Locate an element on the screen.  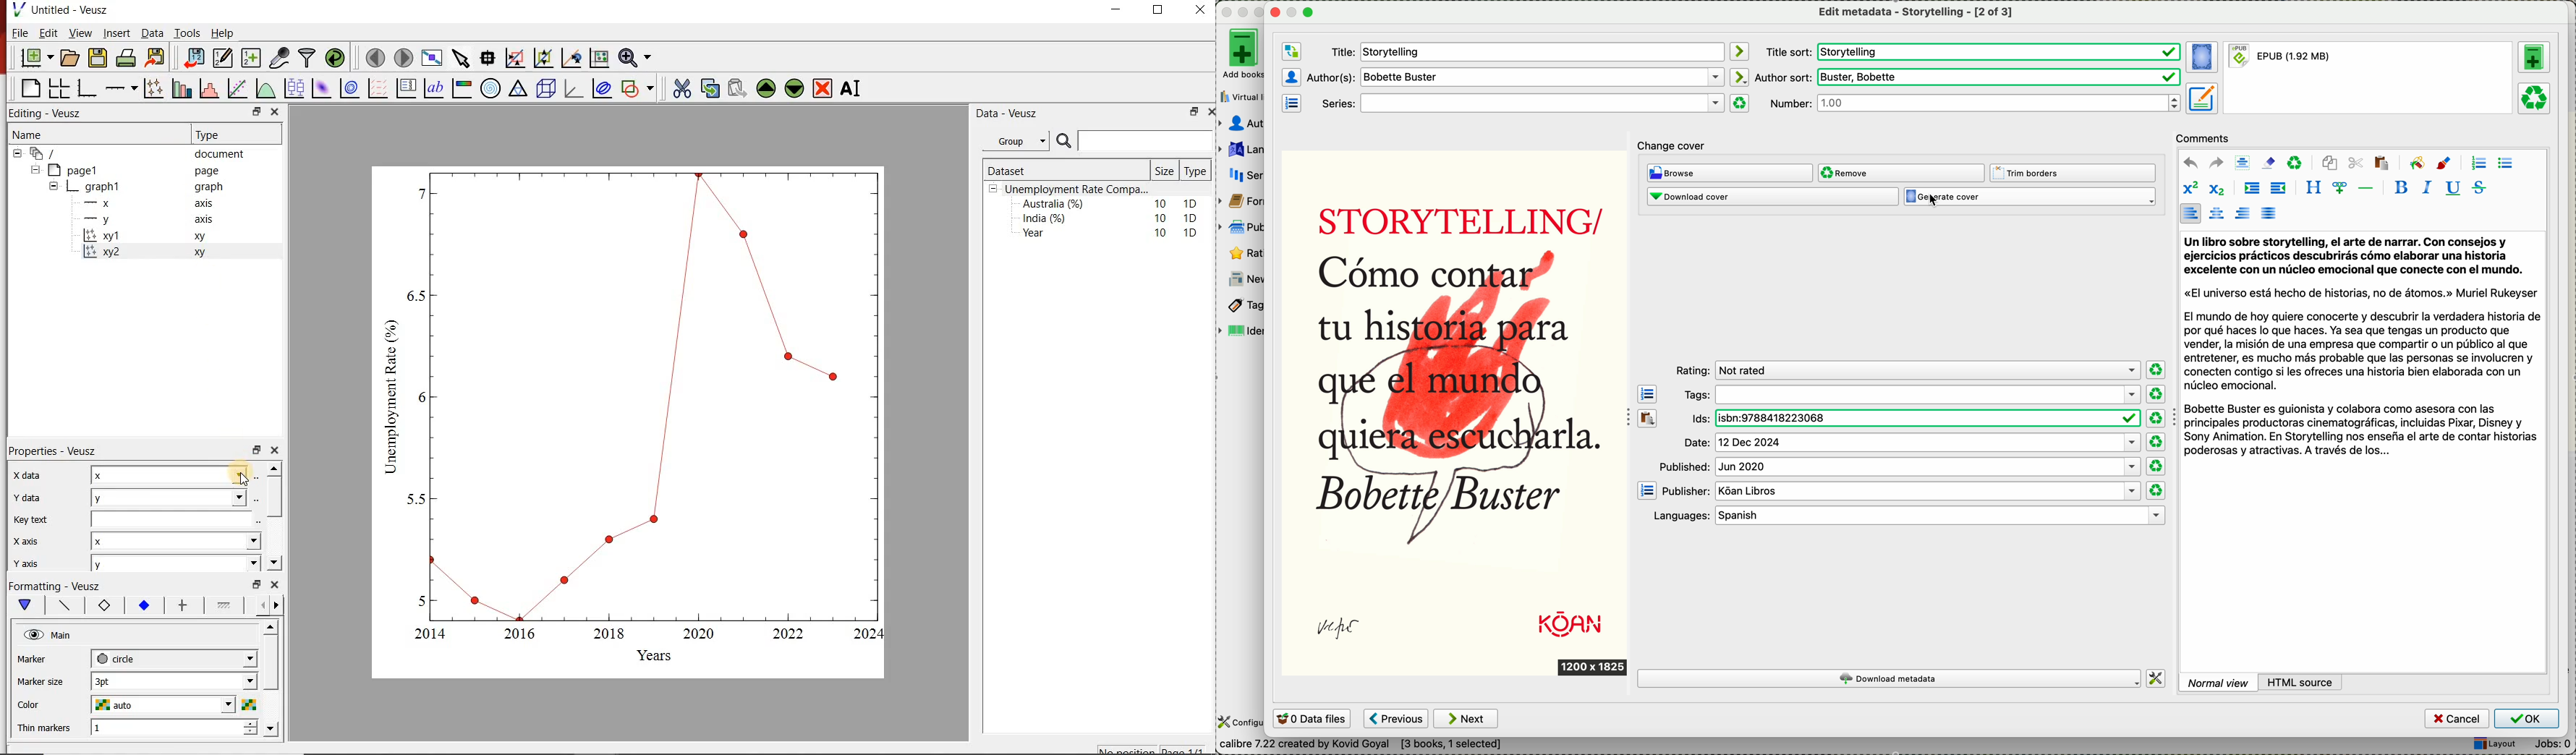
Formatting - Veusz is located at coordinates (54, 584).